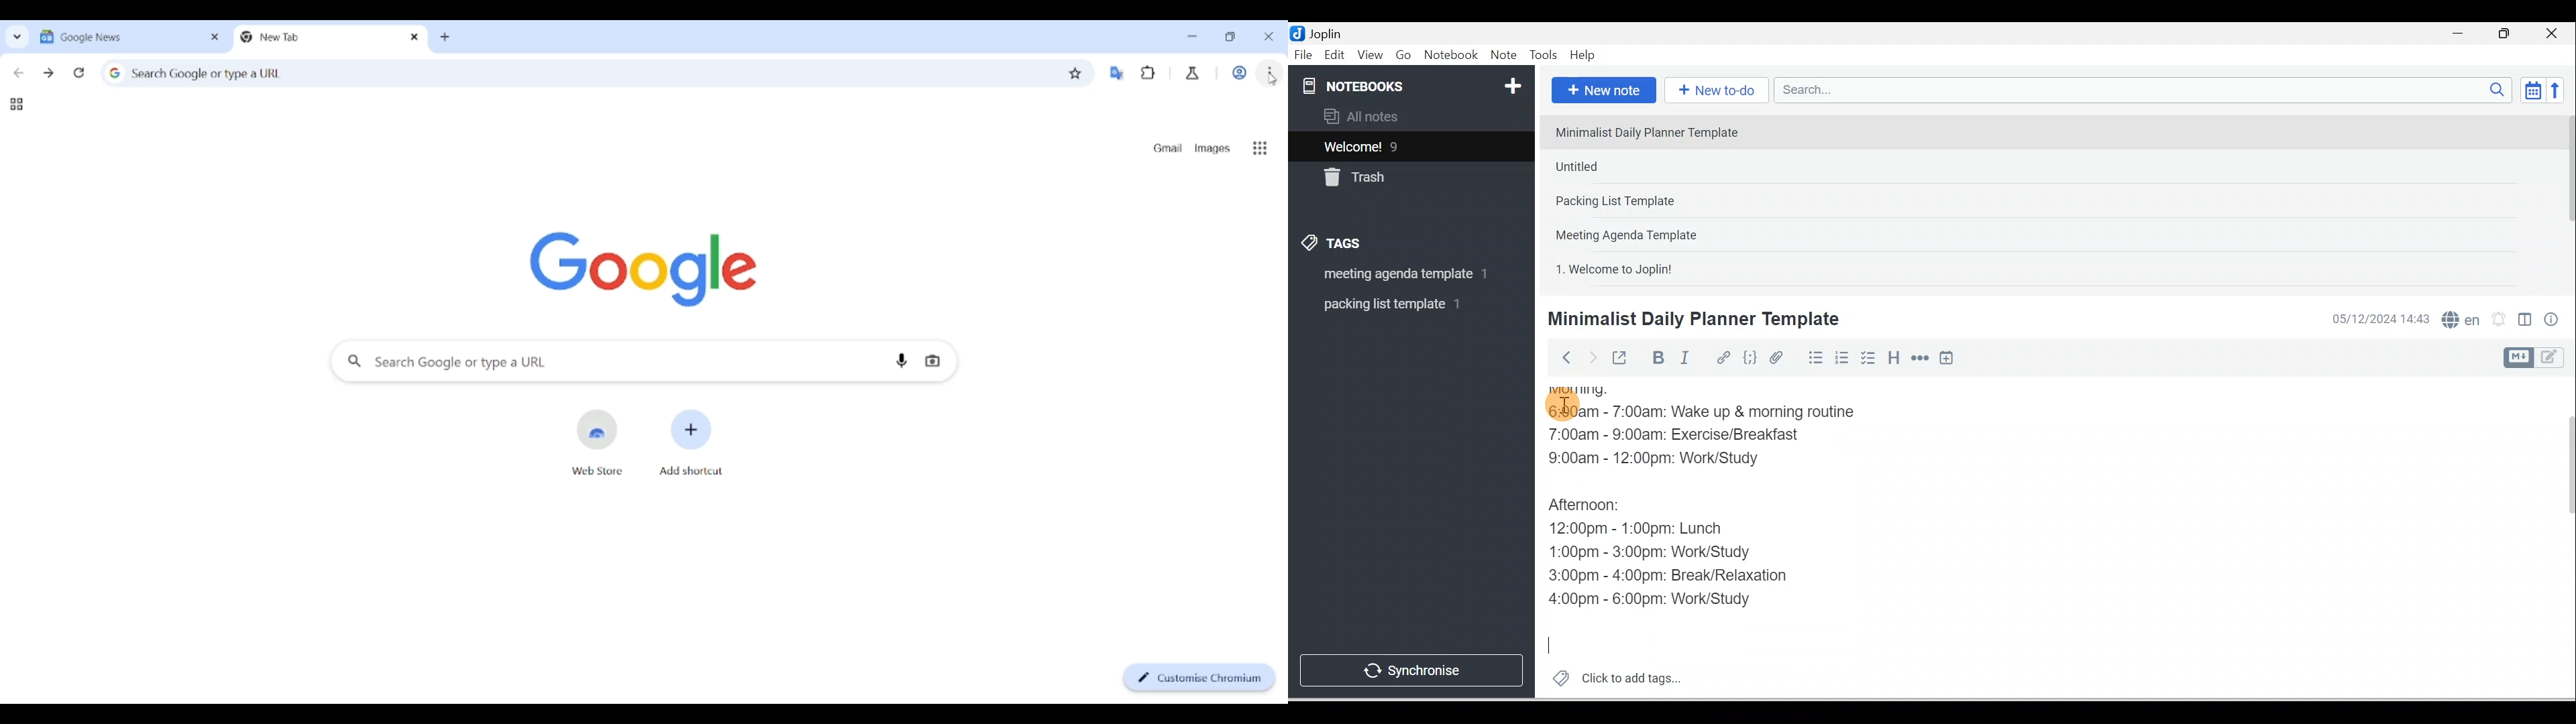 This screenshot has height=728, width=2576. I want to click on Customize Chromium, so click(1199, 678).